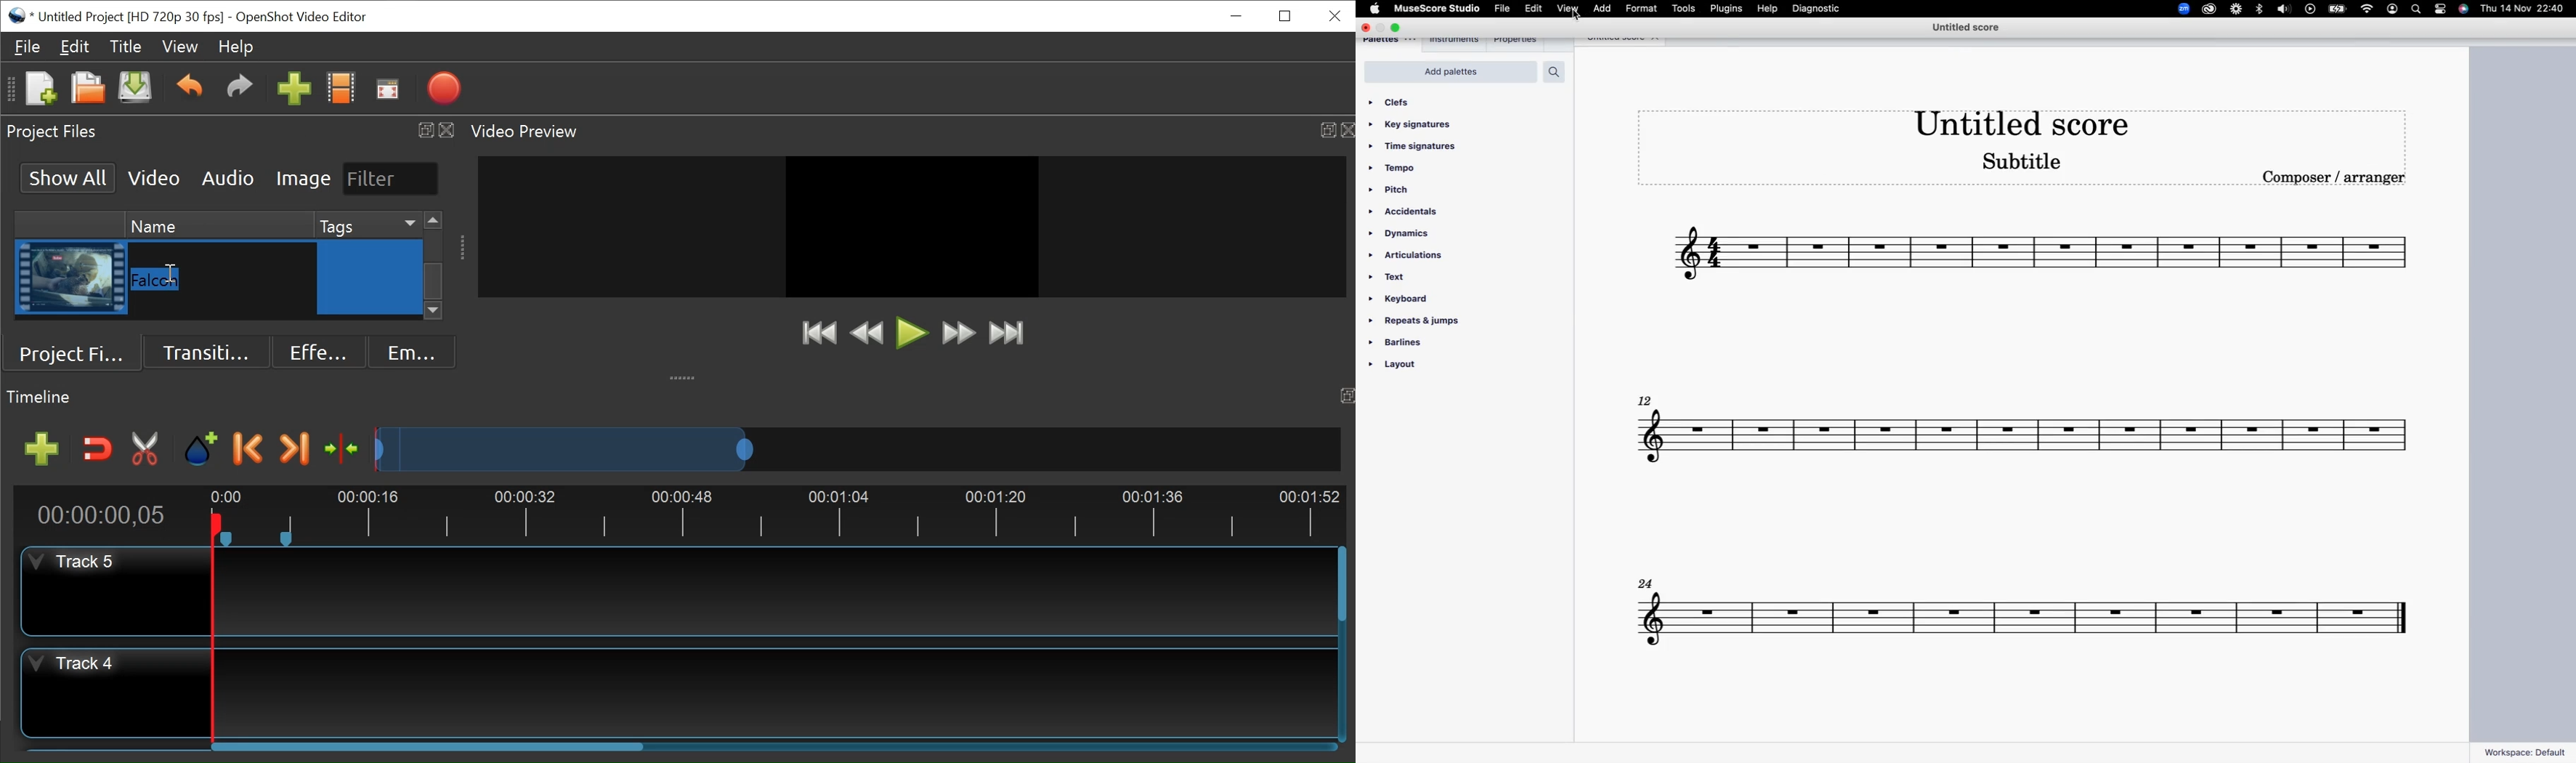 The width and height of the screenshot is (2576, 784). I want to click on Clip Name, so click(223, 278).